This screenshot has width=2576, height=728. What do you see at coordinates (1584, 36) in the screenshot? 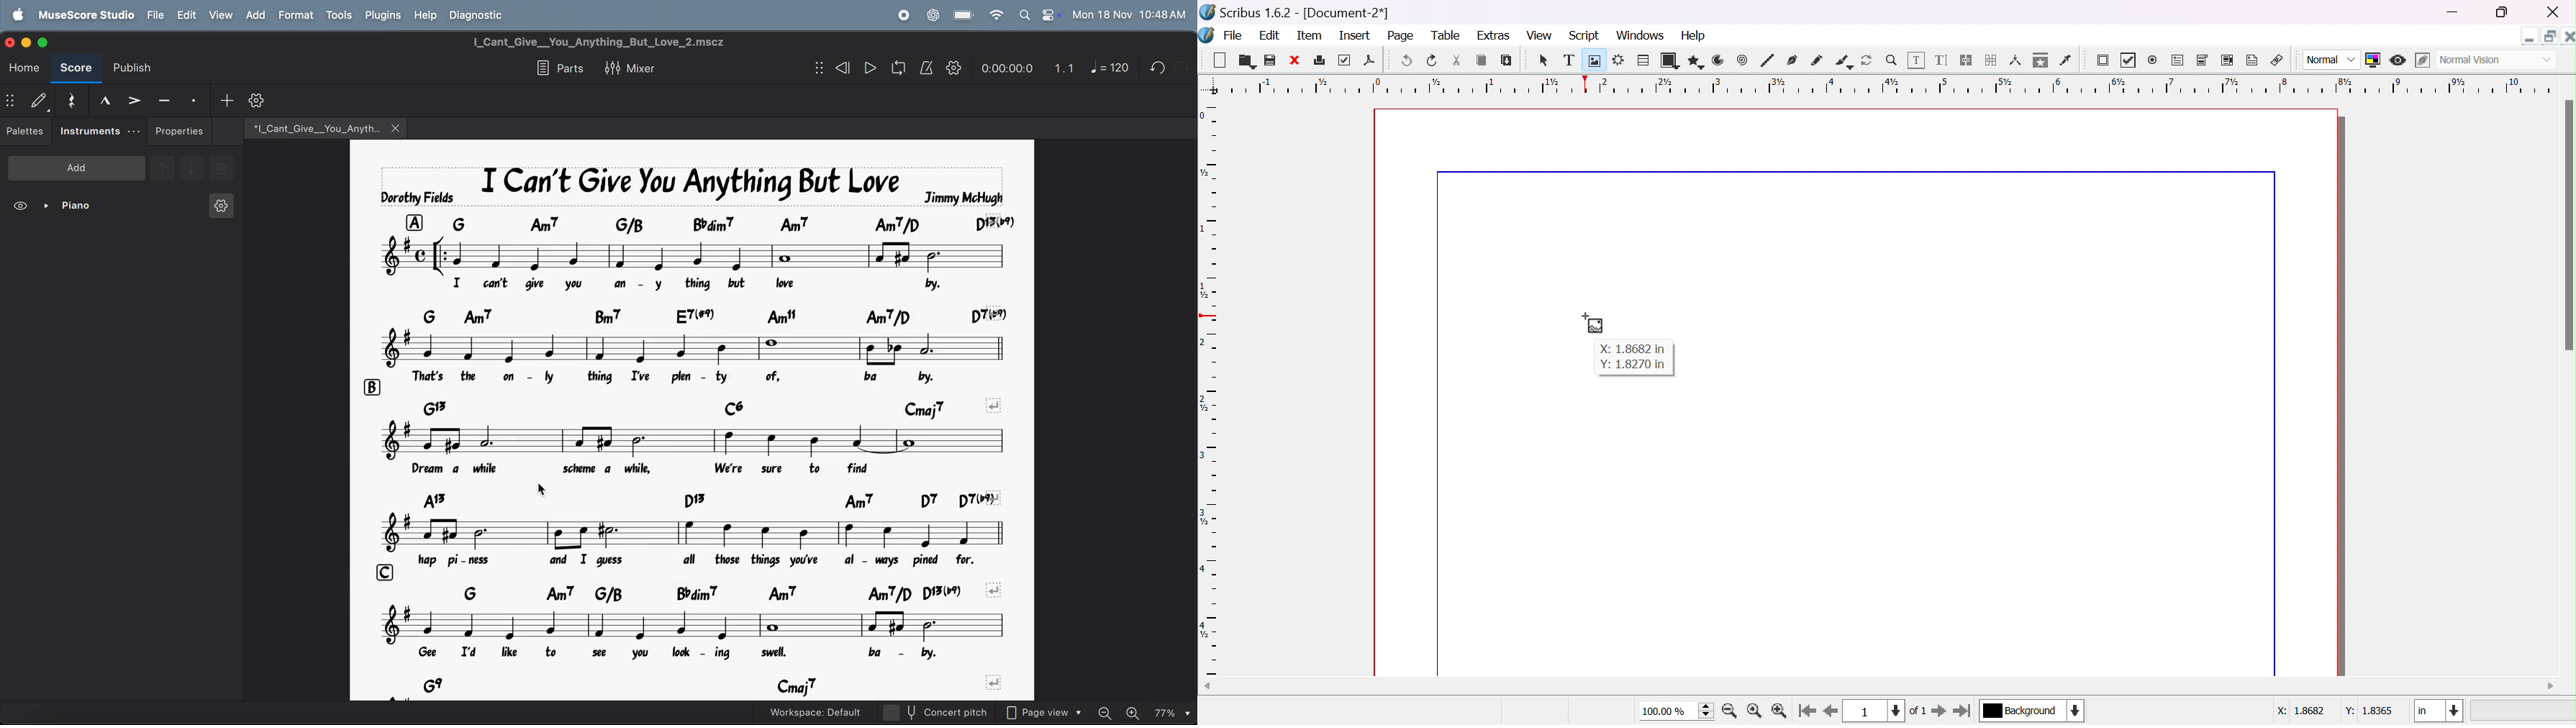
I see `script` at bounding box center [1584, 36].